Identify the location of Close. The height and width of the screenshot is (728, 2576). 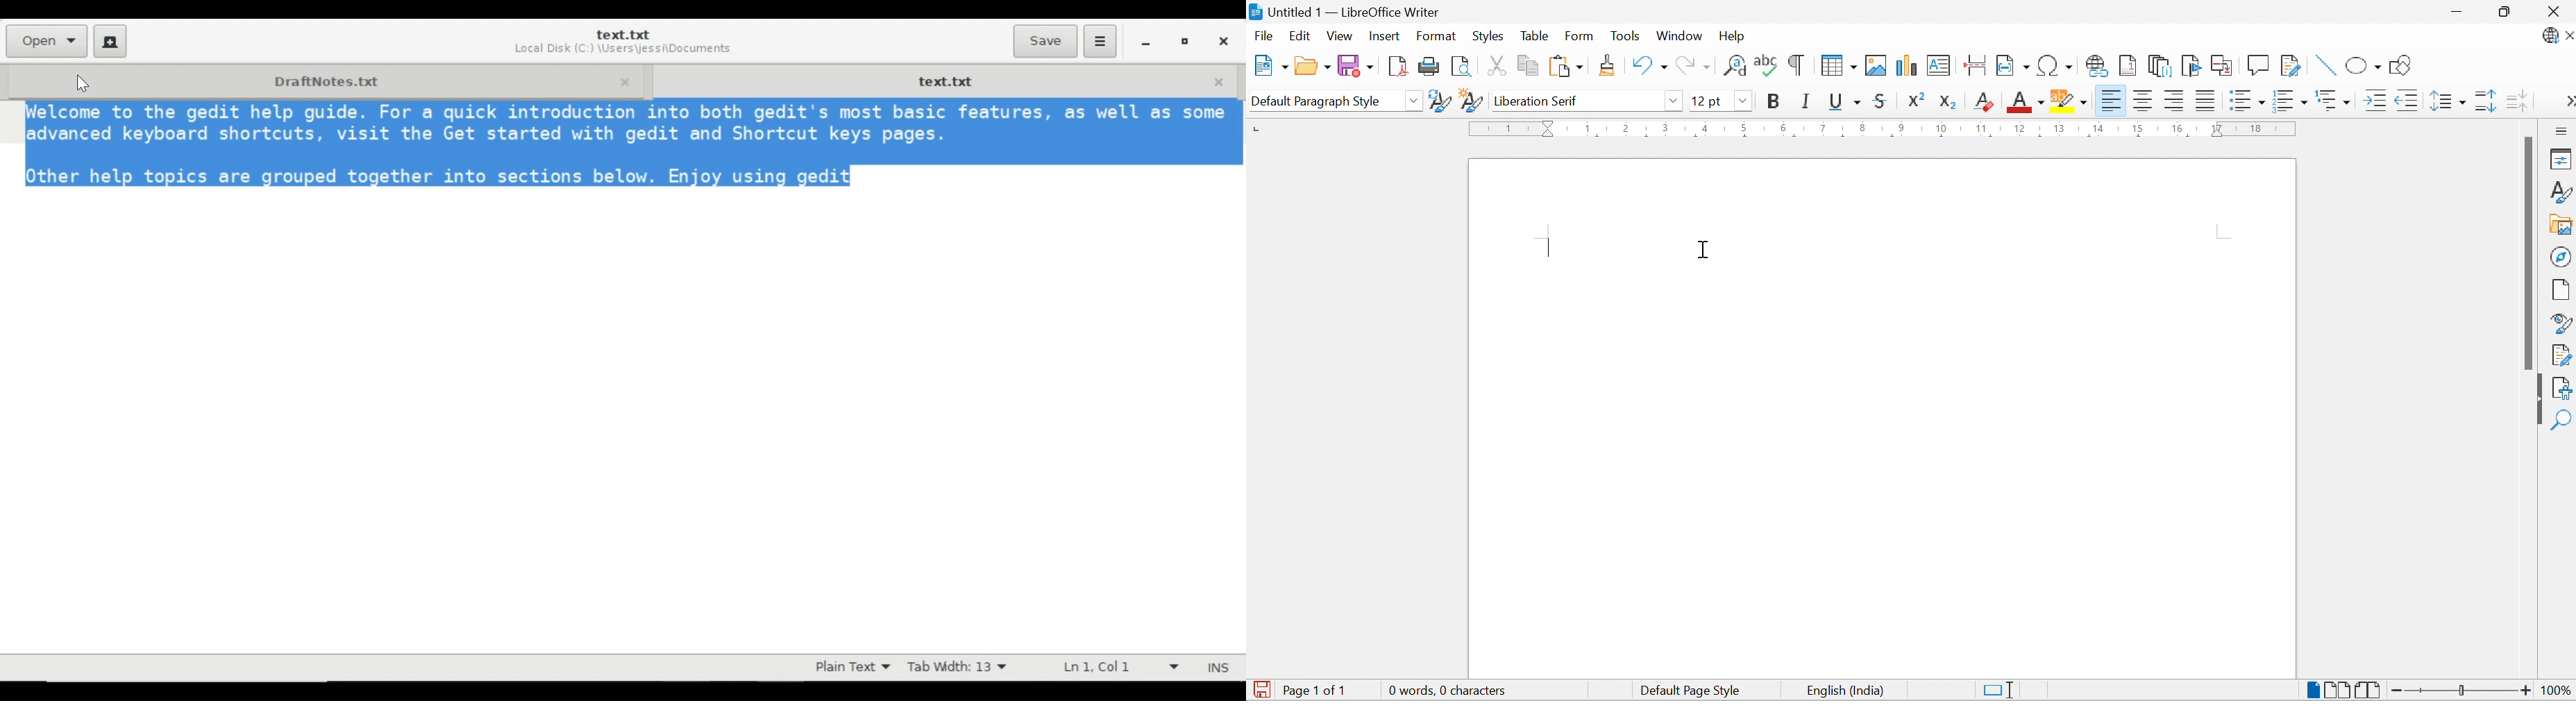
(1222, 40).